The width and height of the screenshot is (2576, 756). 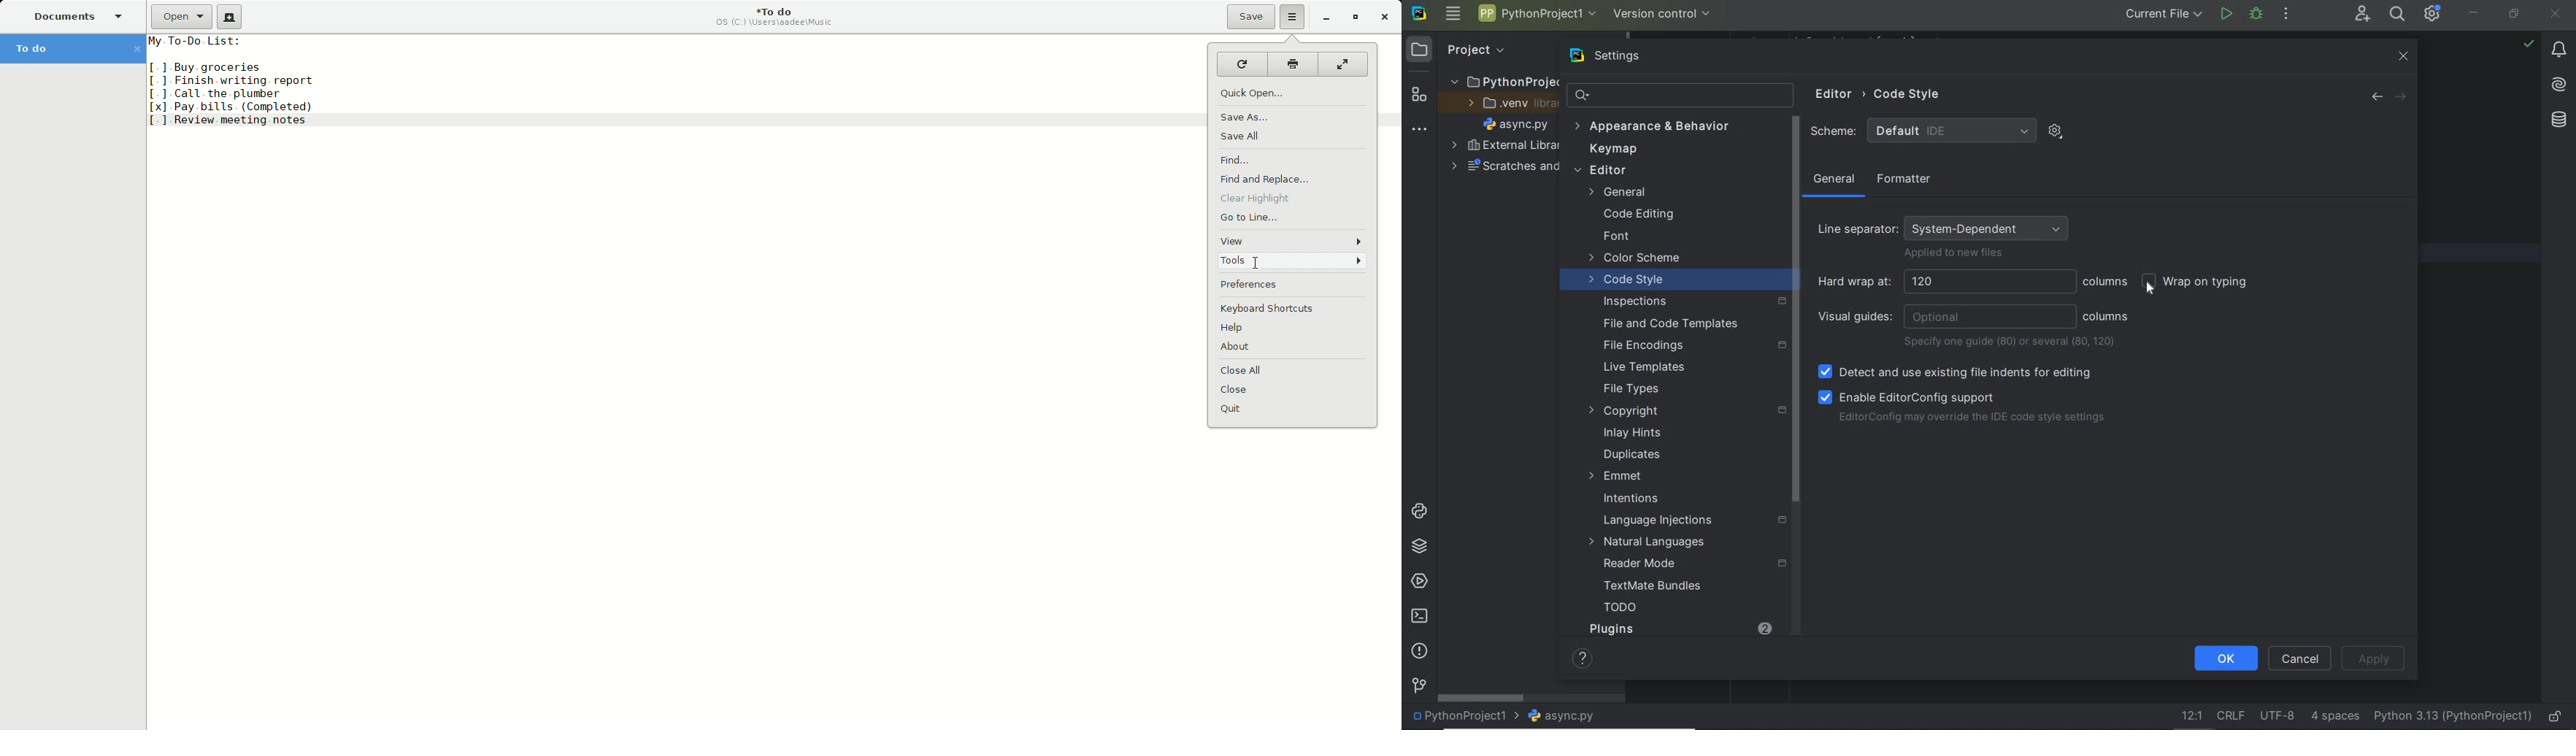 I want to click on Save as, so click(x=1245, y=118).